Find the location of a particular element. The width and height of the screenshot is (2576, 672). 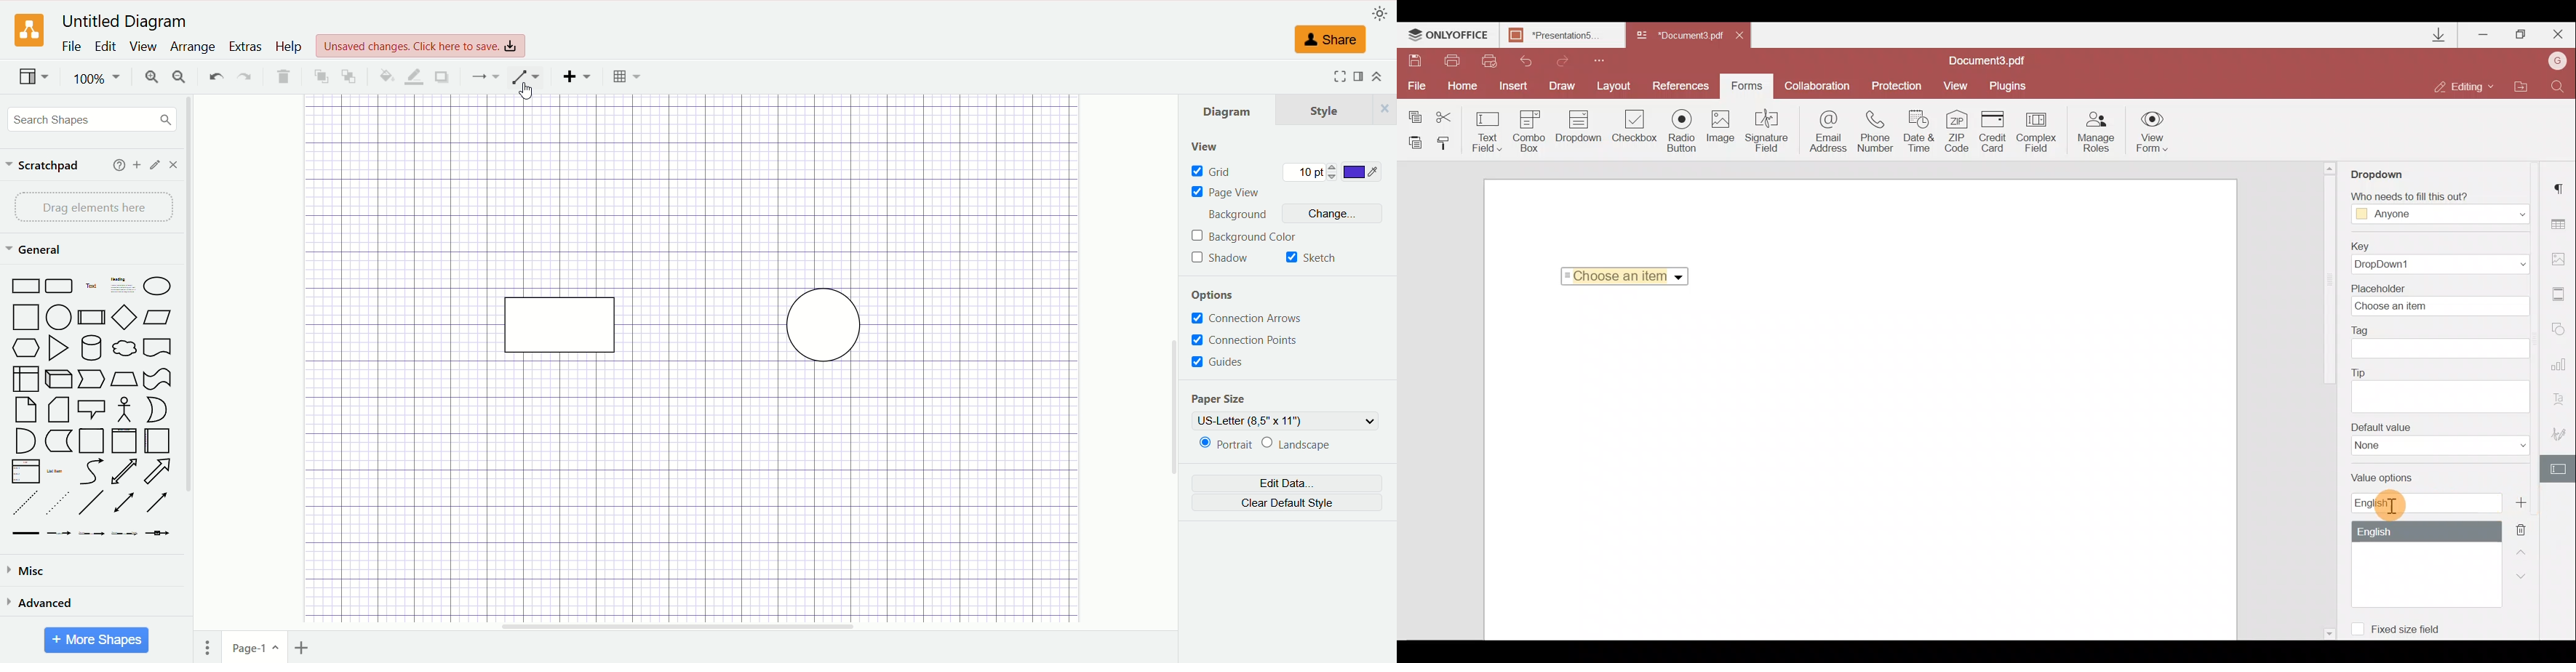

insert page is located at coordinates (303, 650).